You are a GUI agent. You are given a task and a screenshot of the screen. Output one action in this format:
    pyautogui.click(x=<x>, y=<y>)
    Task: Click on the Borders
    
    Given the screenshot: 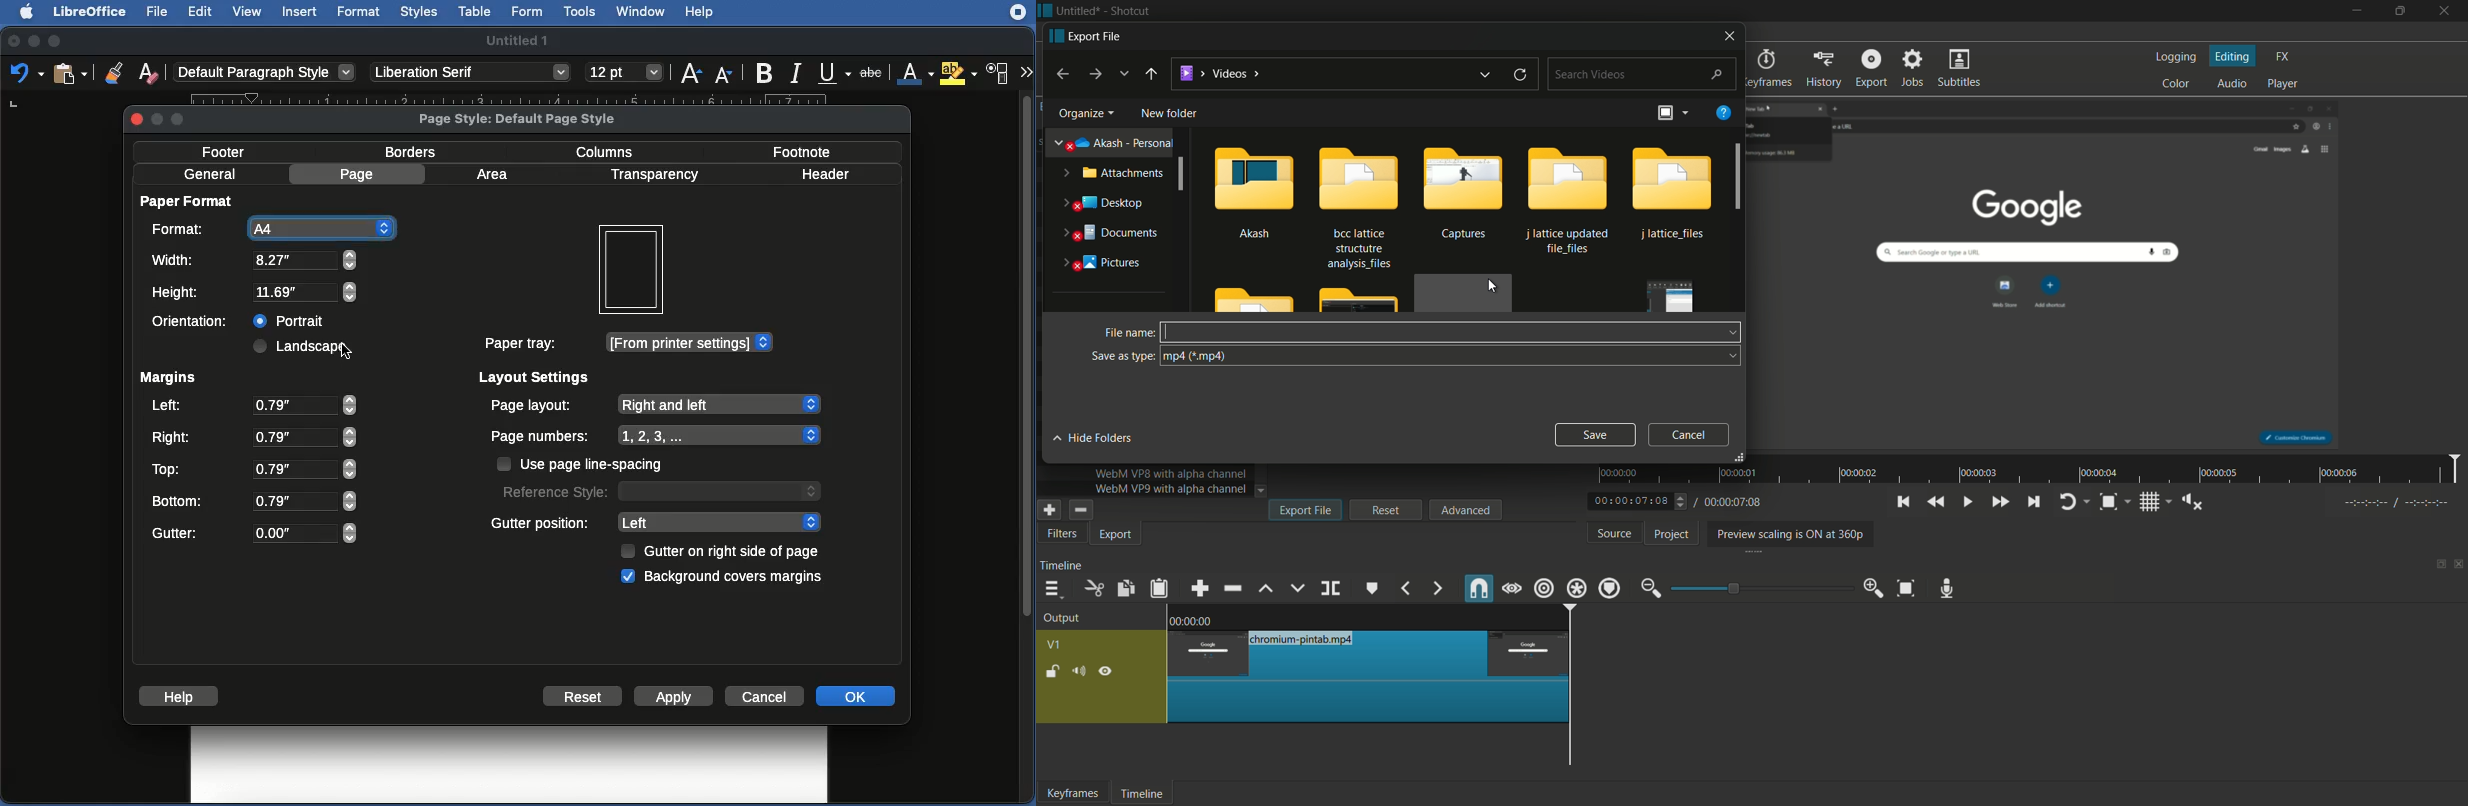 What is the action you would take?
    pyautogui.click(x=418, y=154)
    